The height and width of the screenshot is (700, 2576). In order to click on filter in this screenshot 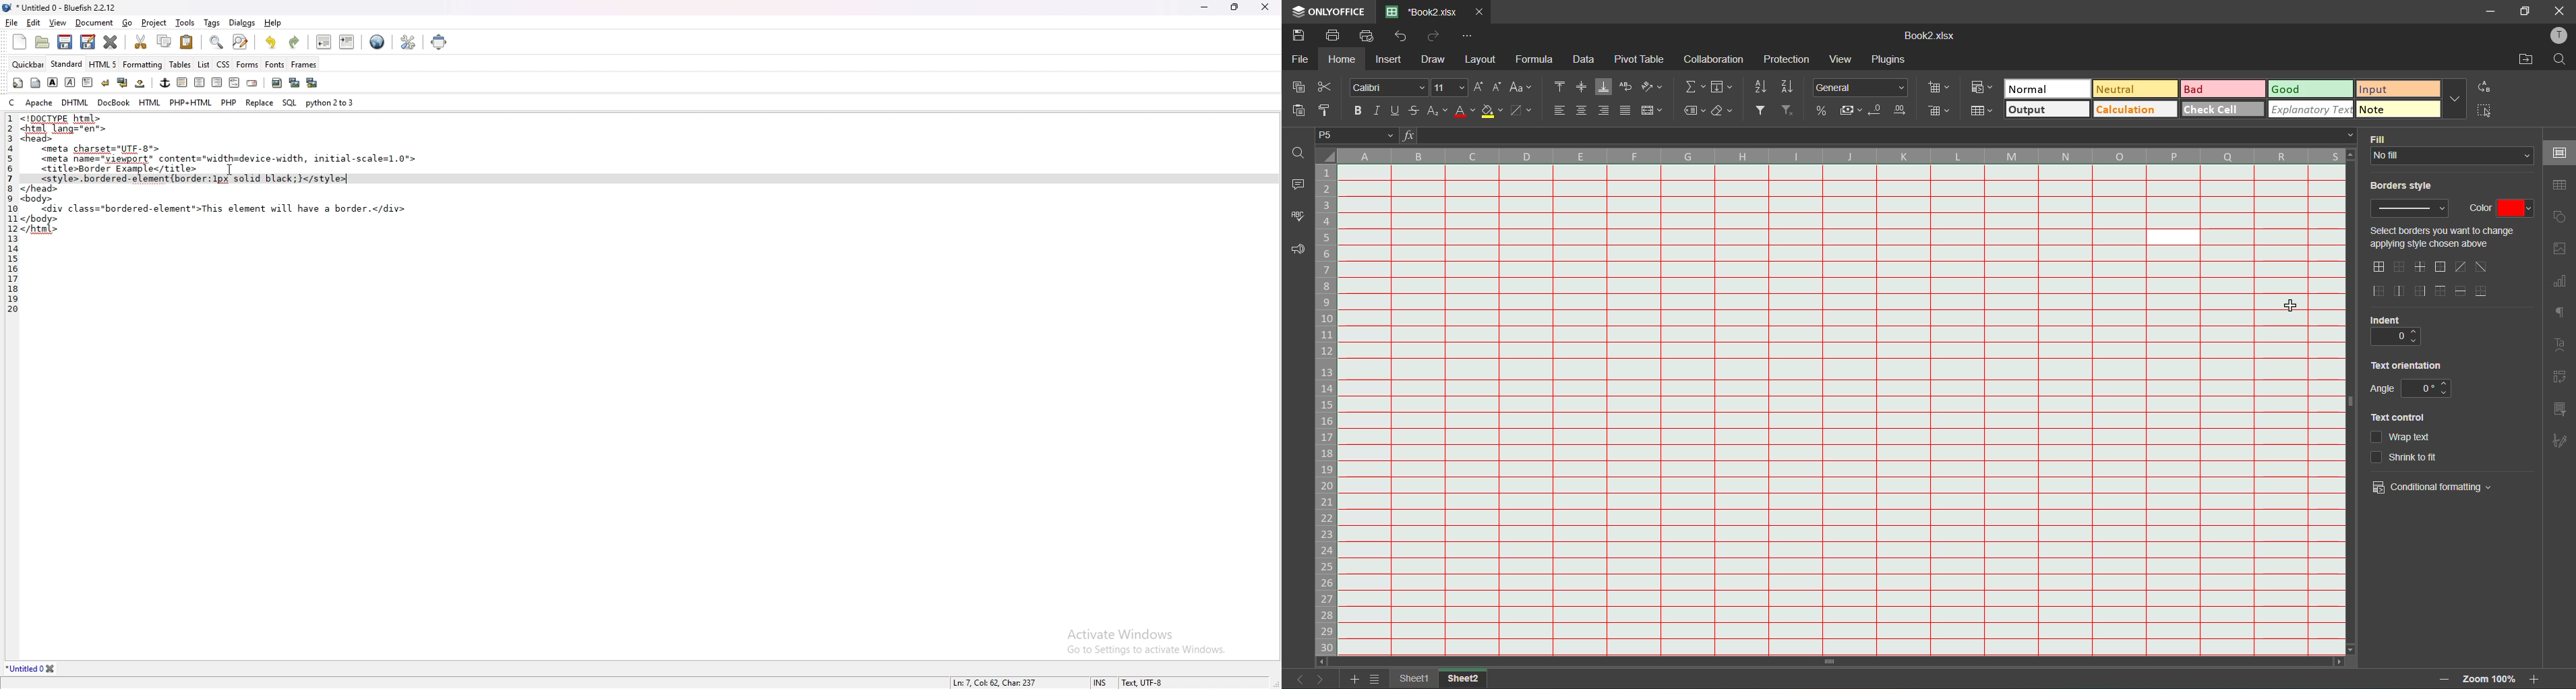, I will do `click(1764, 111)`.